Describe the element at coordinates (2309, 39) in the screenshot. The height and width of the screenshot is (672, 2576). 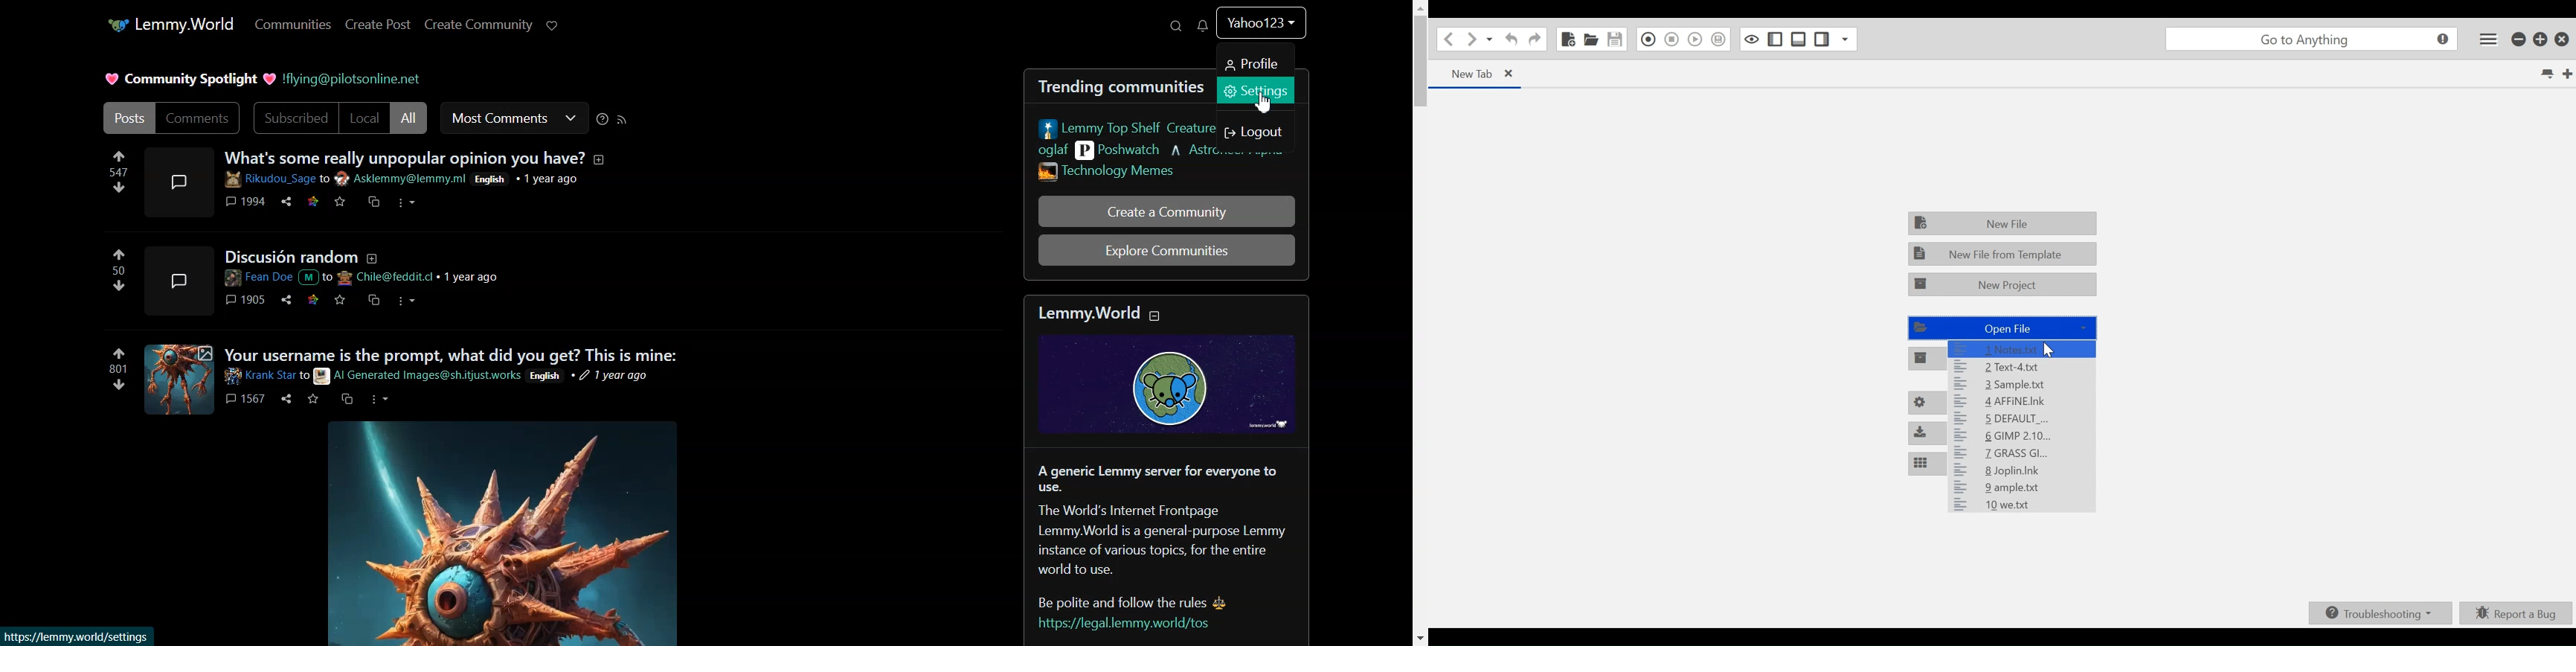
I see `go to anything` at that location.